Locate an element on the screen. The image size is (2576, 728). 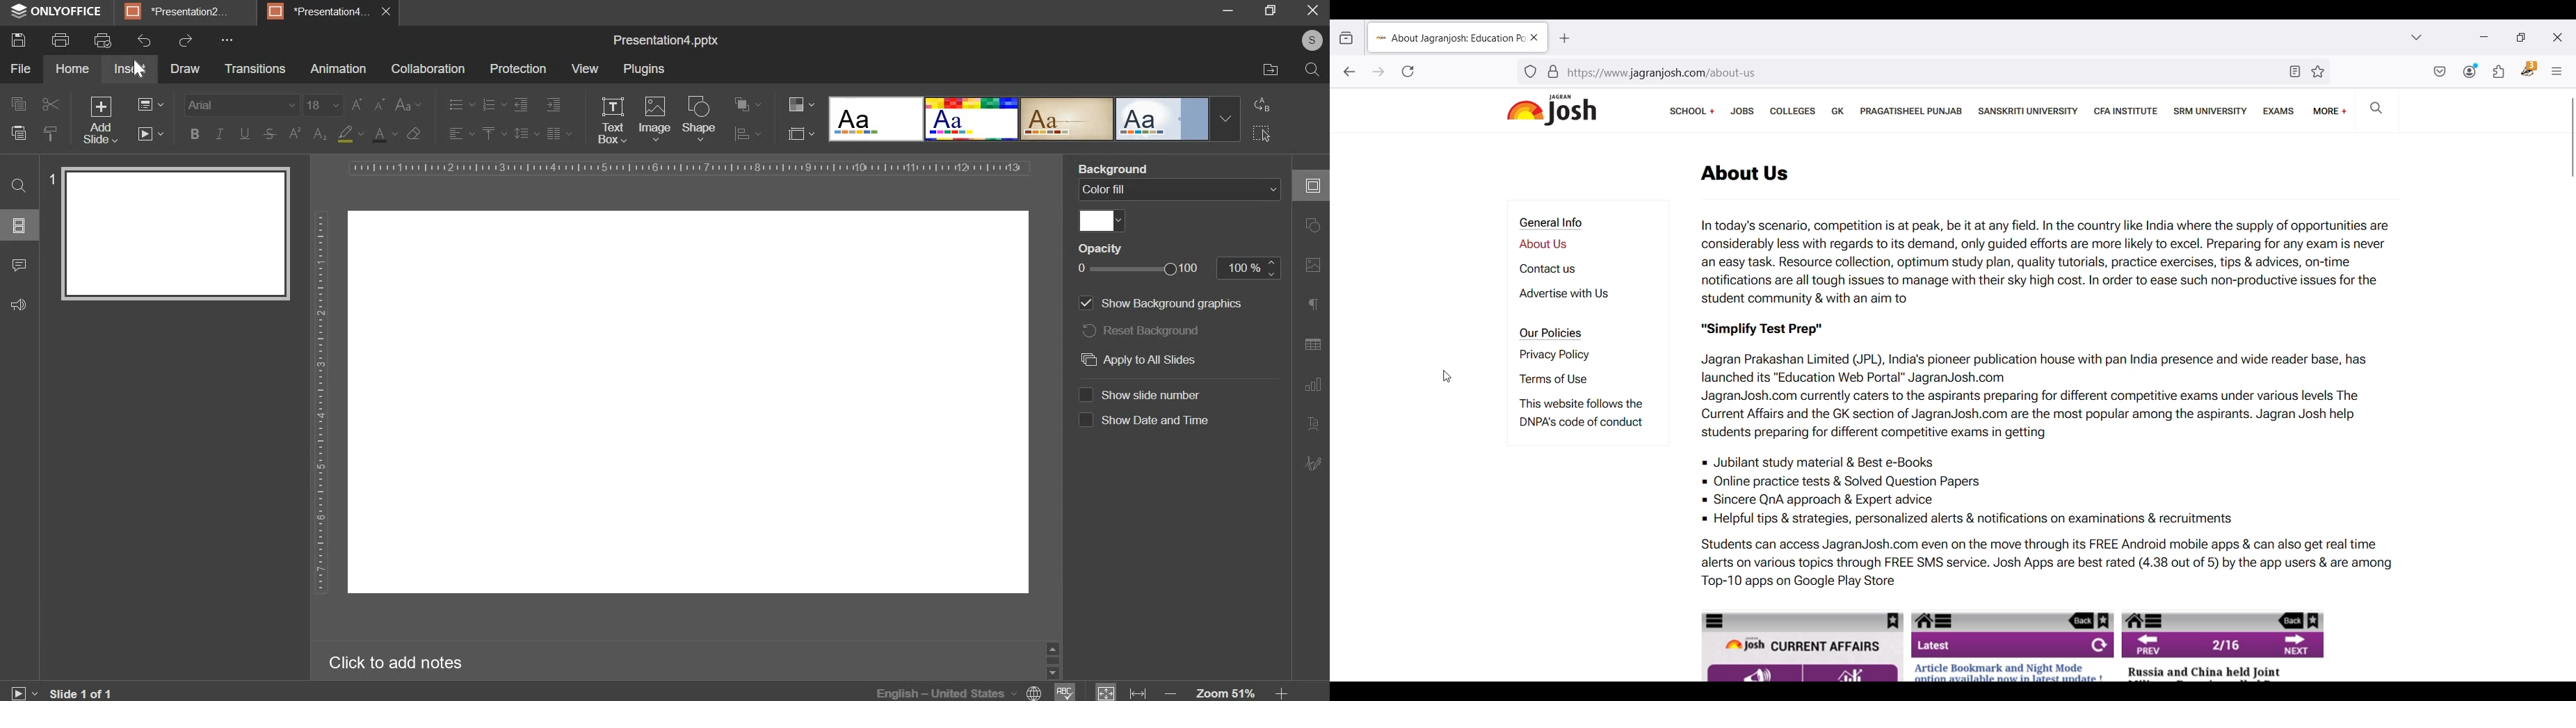
Tracker detection is located at coordinates (1530, 71).